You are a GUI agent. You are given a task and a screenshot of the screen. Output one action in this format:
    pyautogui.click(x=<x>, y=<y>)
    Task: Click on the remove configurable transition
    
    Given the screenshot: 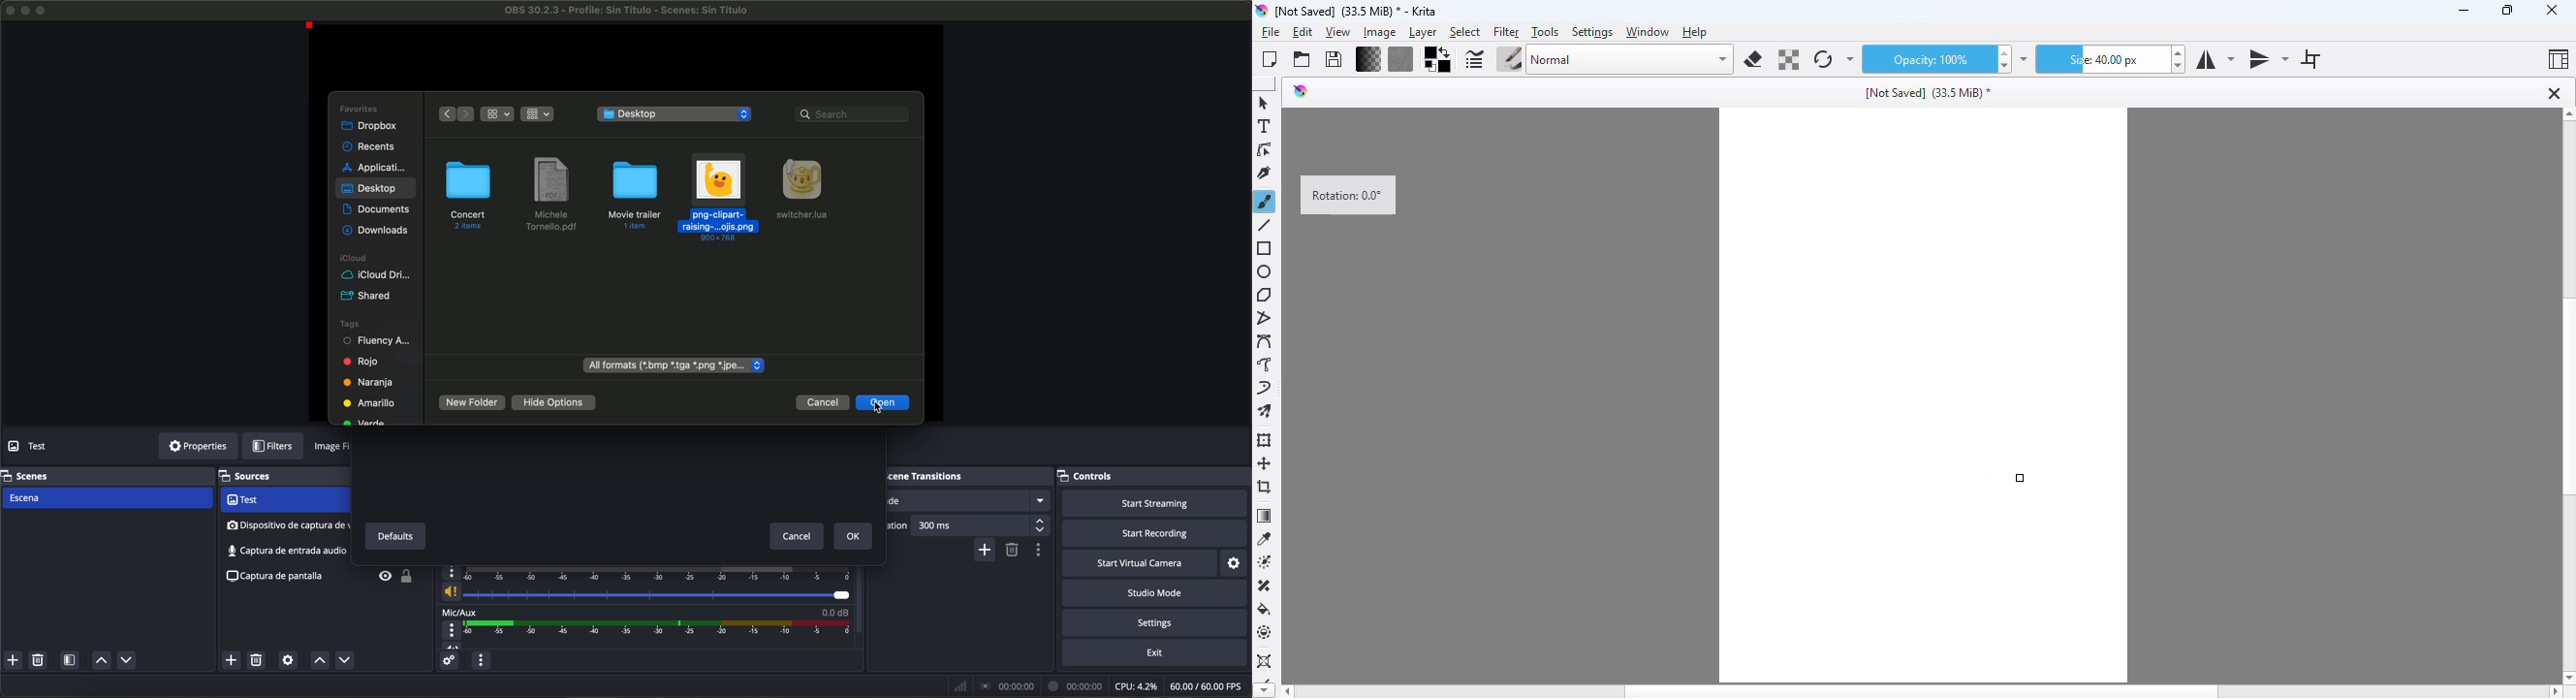 What is the action you would take?
    pyautogui.click(x=1014, y=550)
    